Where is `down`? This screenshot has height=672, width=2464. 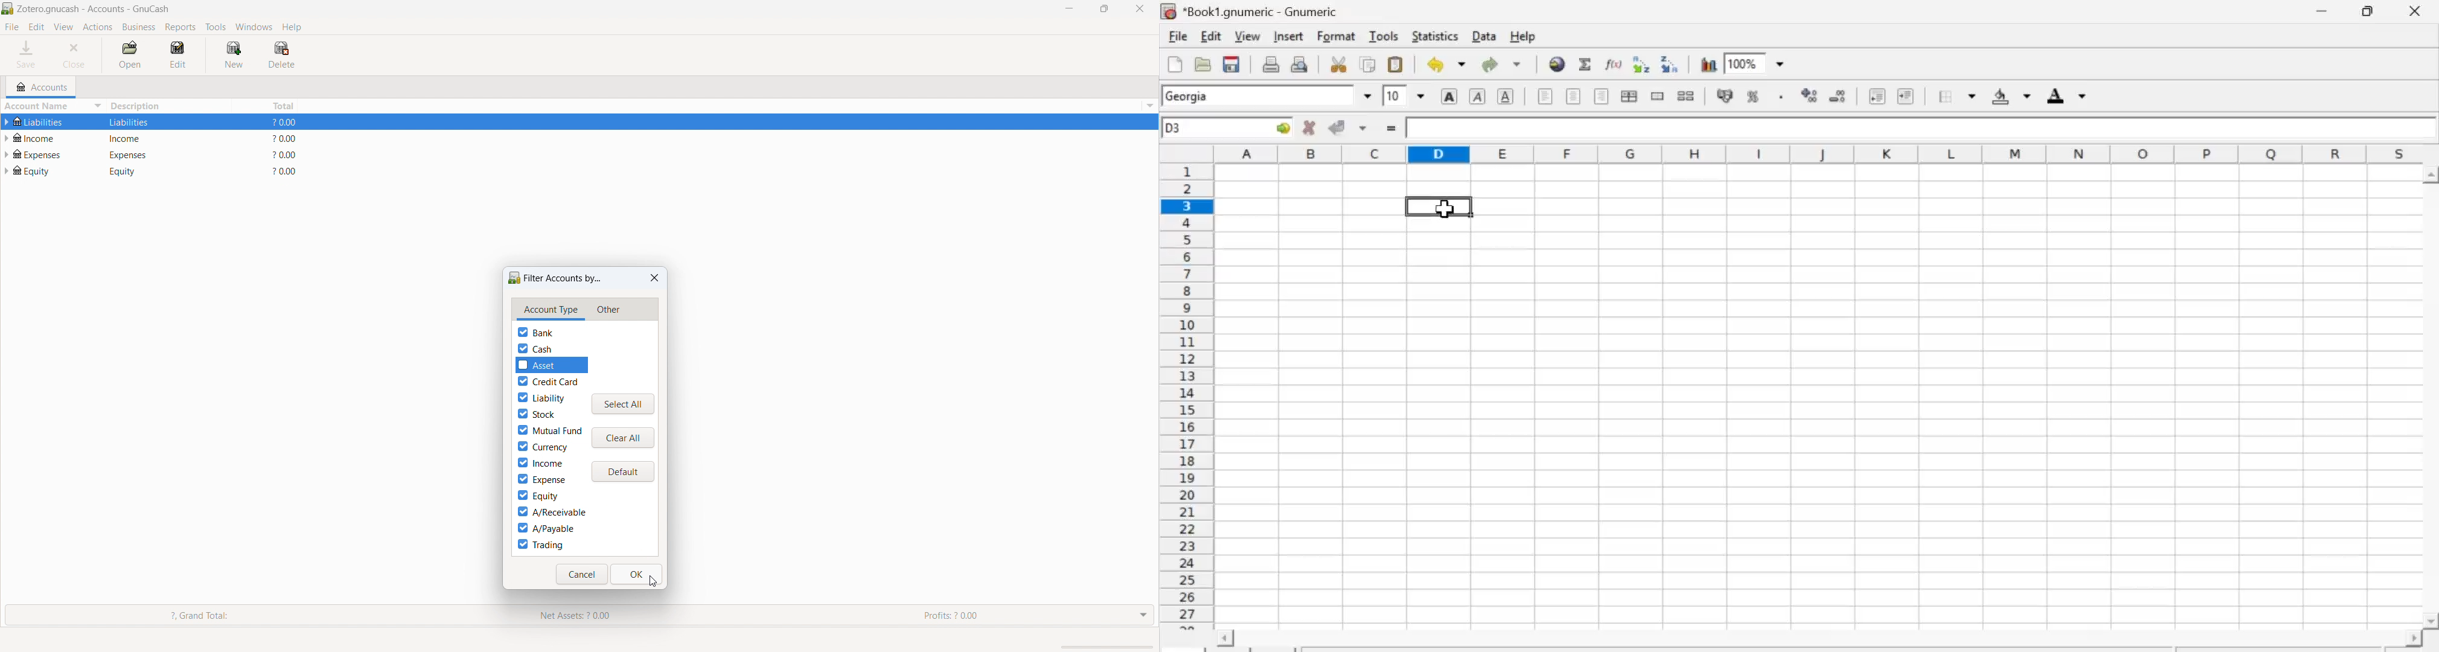 down is located at coordinates (1782, 64).